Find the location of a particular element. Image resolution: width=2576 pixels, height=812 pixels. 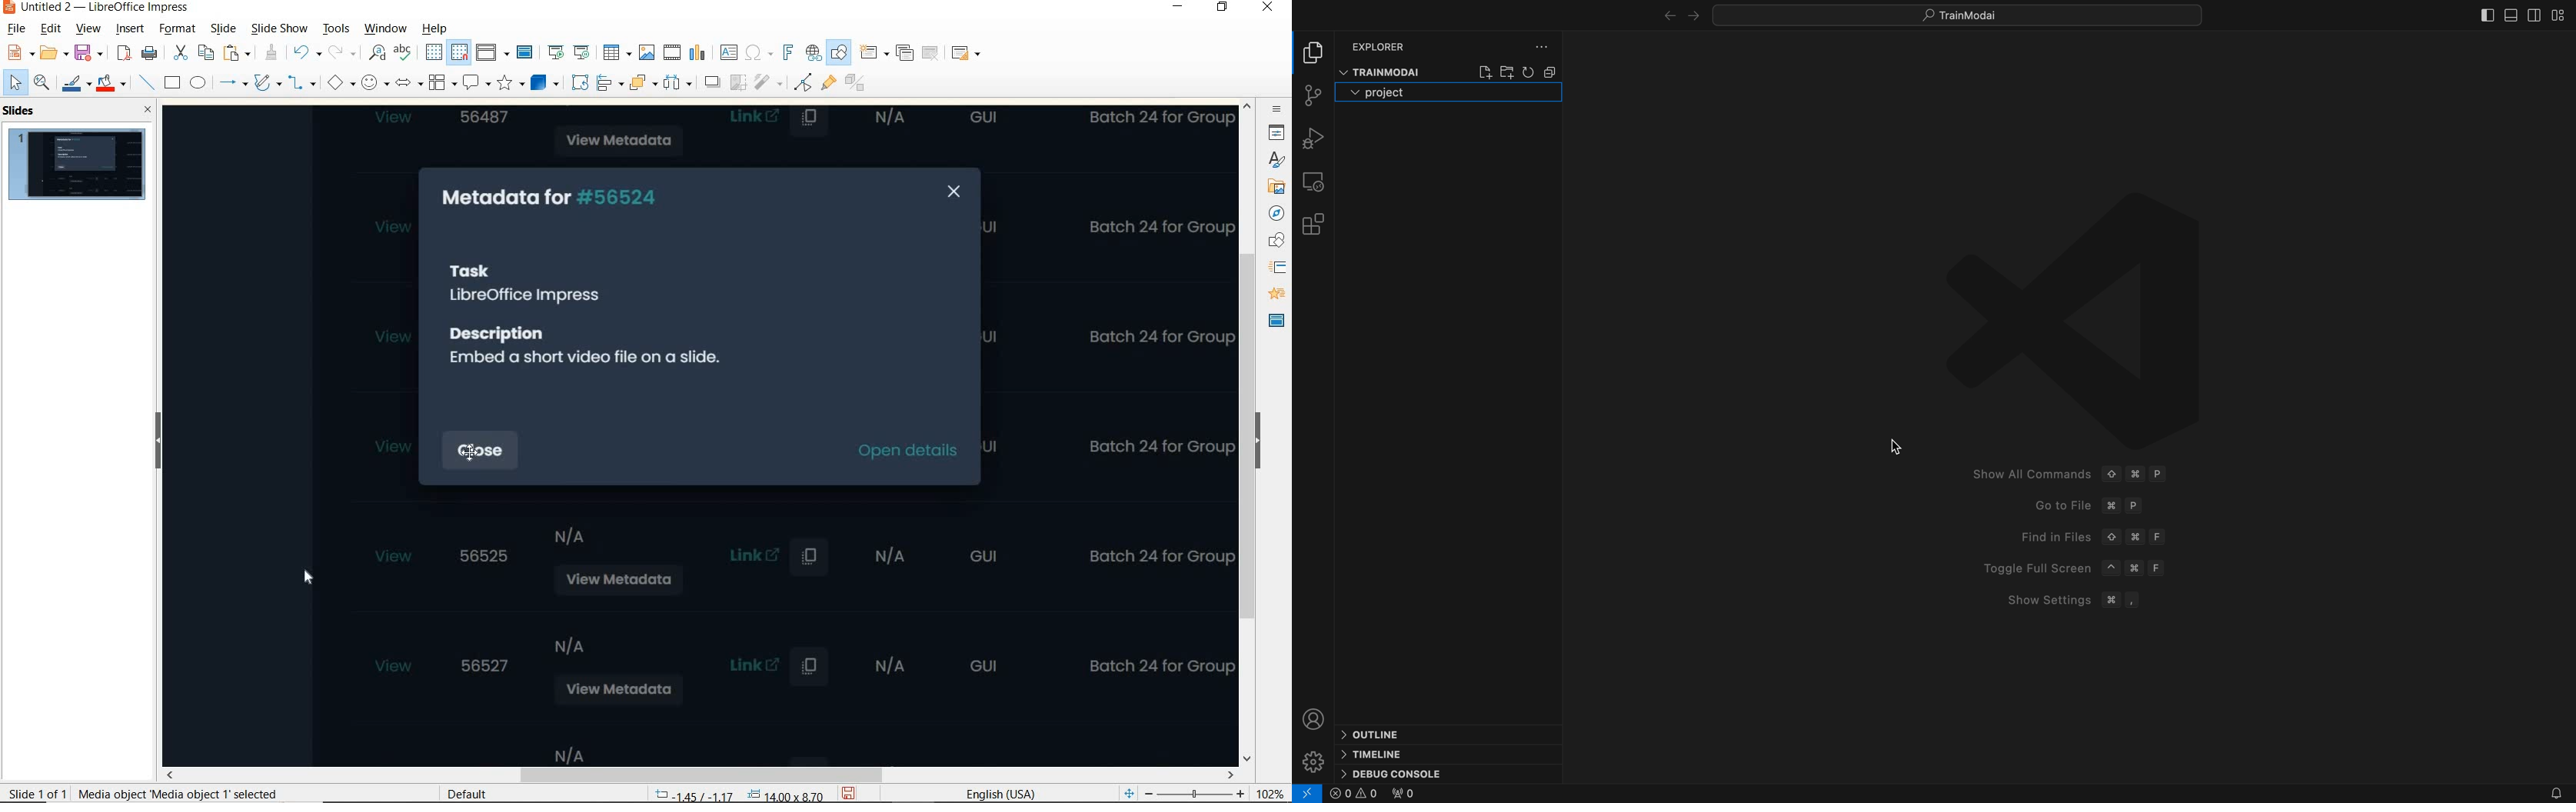

UNDO is located at coordinates (308, 53).